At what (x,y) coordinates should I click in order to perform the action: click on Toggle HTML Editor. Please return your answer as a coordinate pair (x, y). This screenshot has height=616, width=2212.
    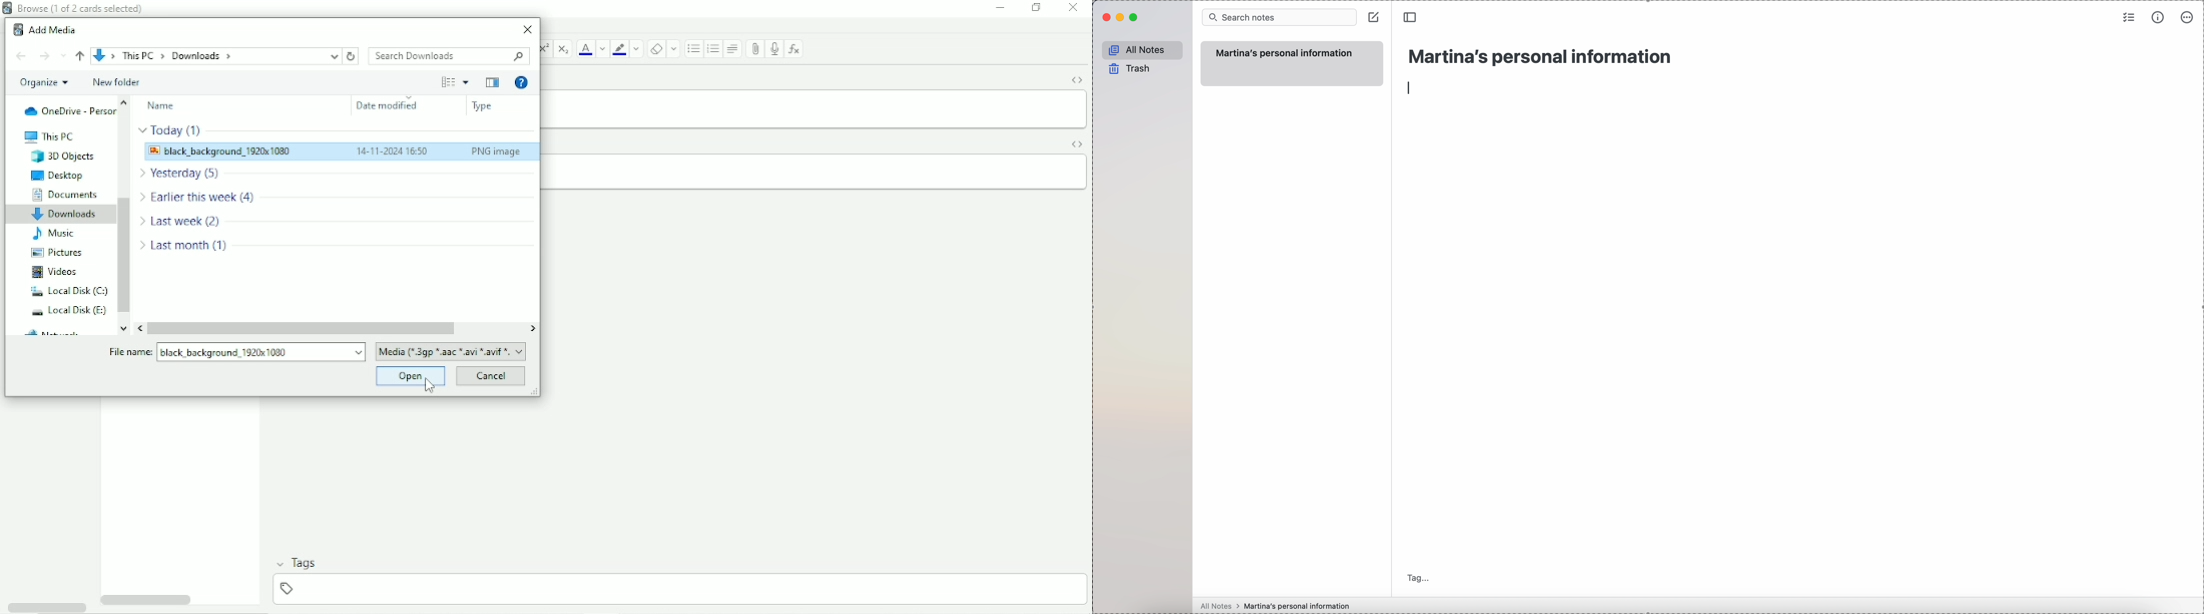
    Looking at the image, I should click on (1077, 143).